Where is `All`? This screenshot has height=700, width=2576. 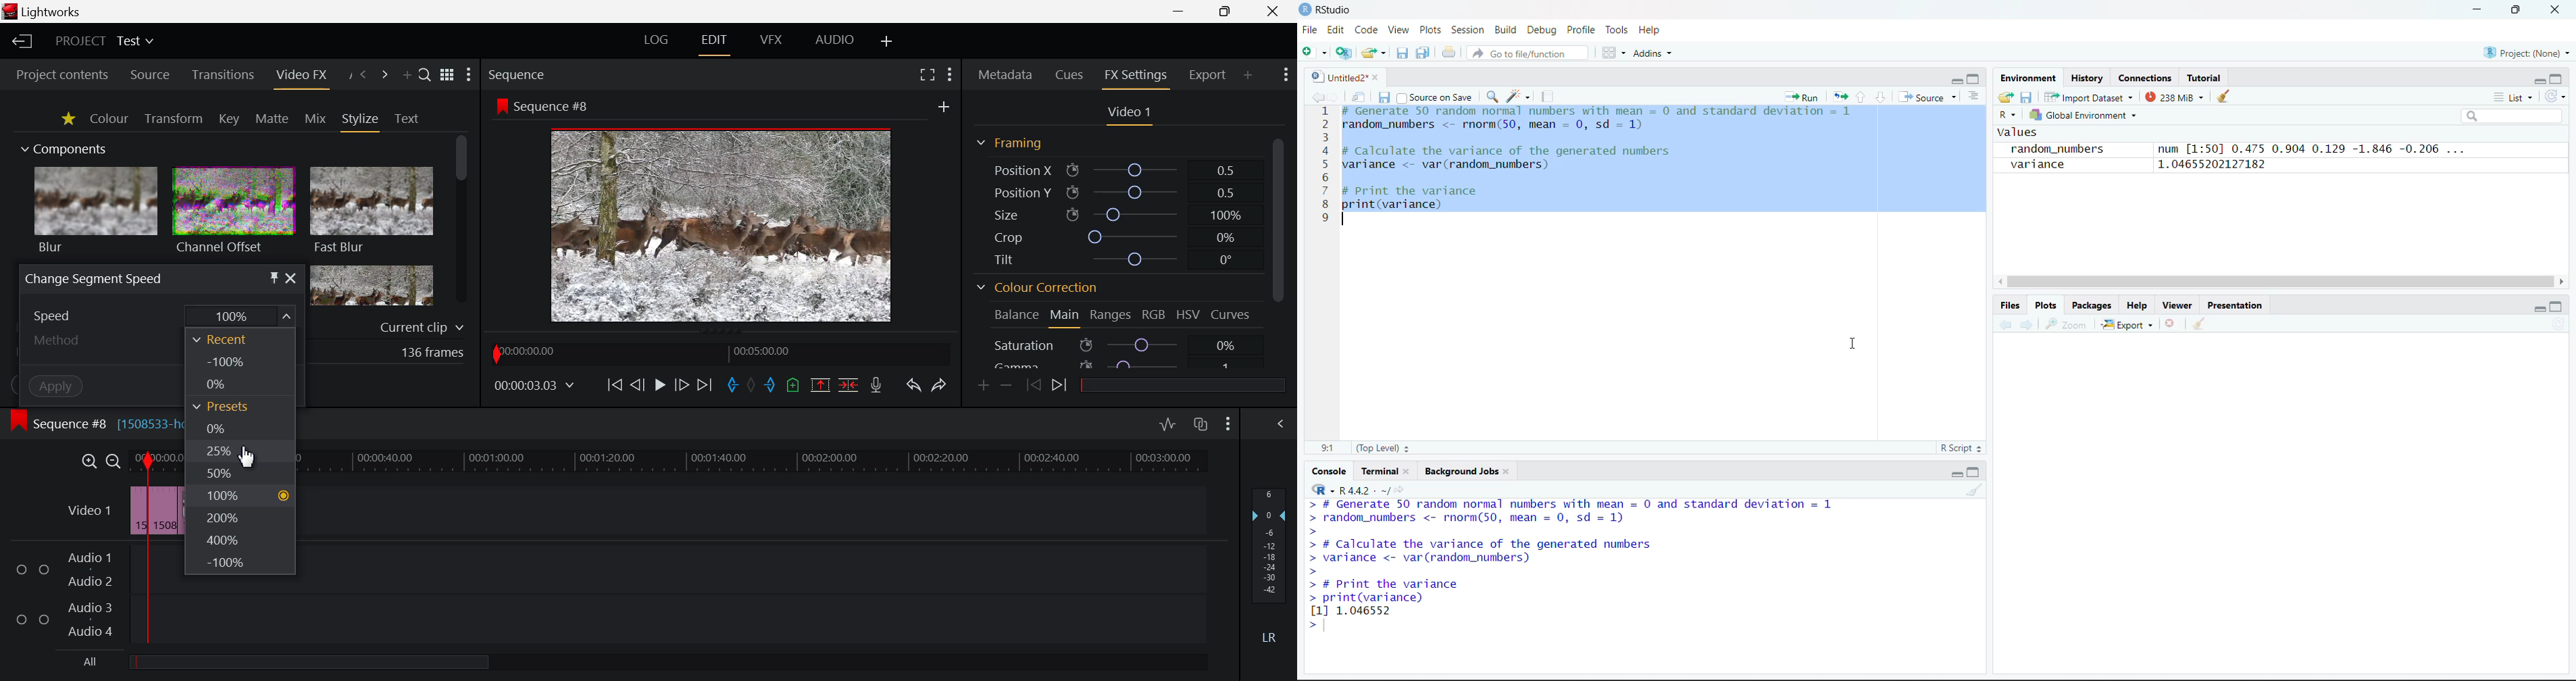 All is located at coordinates (295, 664).